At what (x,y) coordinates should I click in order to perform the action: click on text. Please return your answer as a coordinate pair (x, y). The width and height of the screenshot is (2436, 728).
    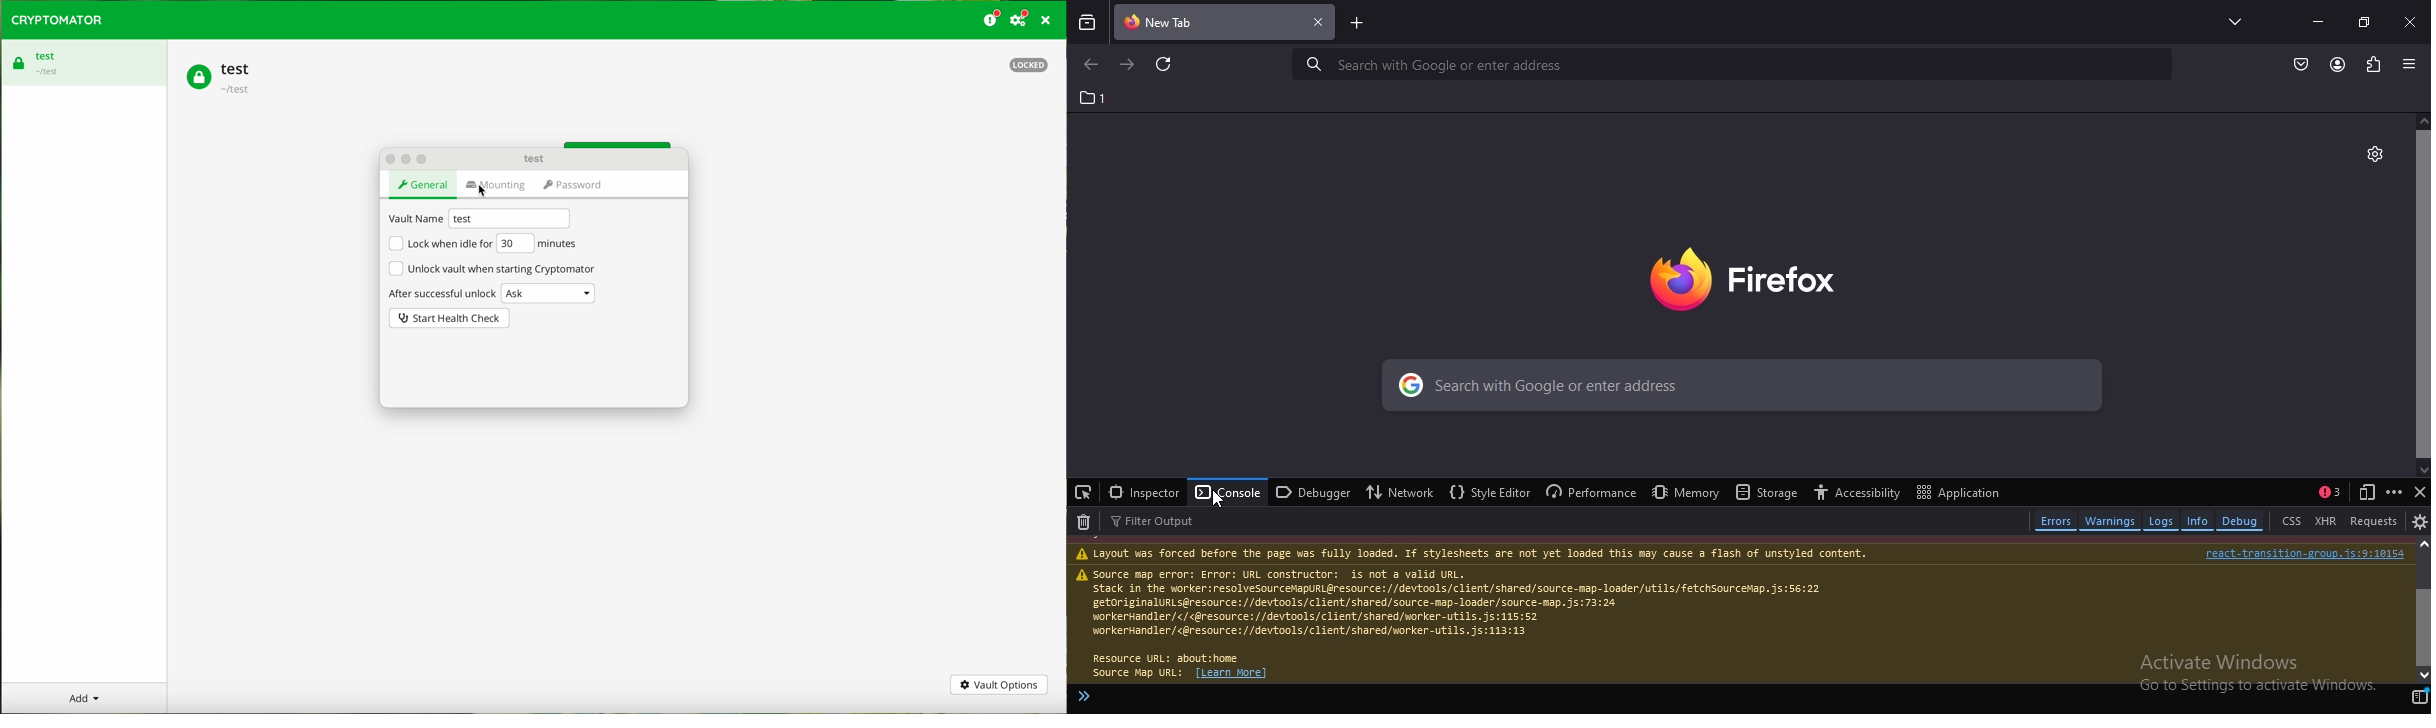
    Looking at the image, I should click on (1739, 614).